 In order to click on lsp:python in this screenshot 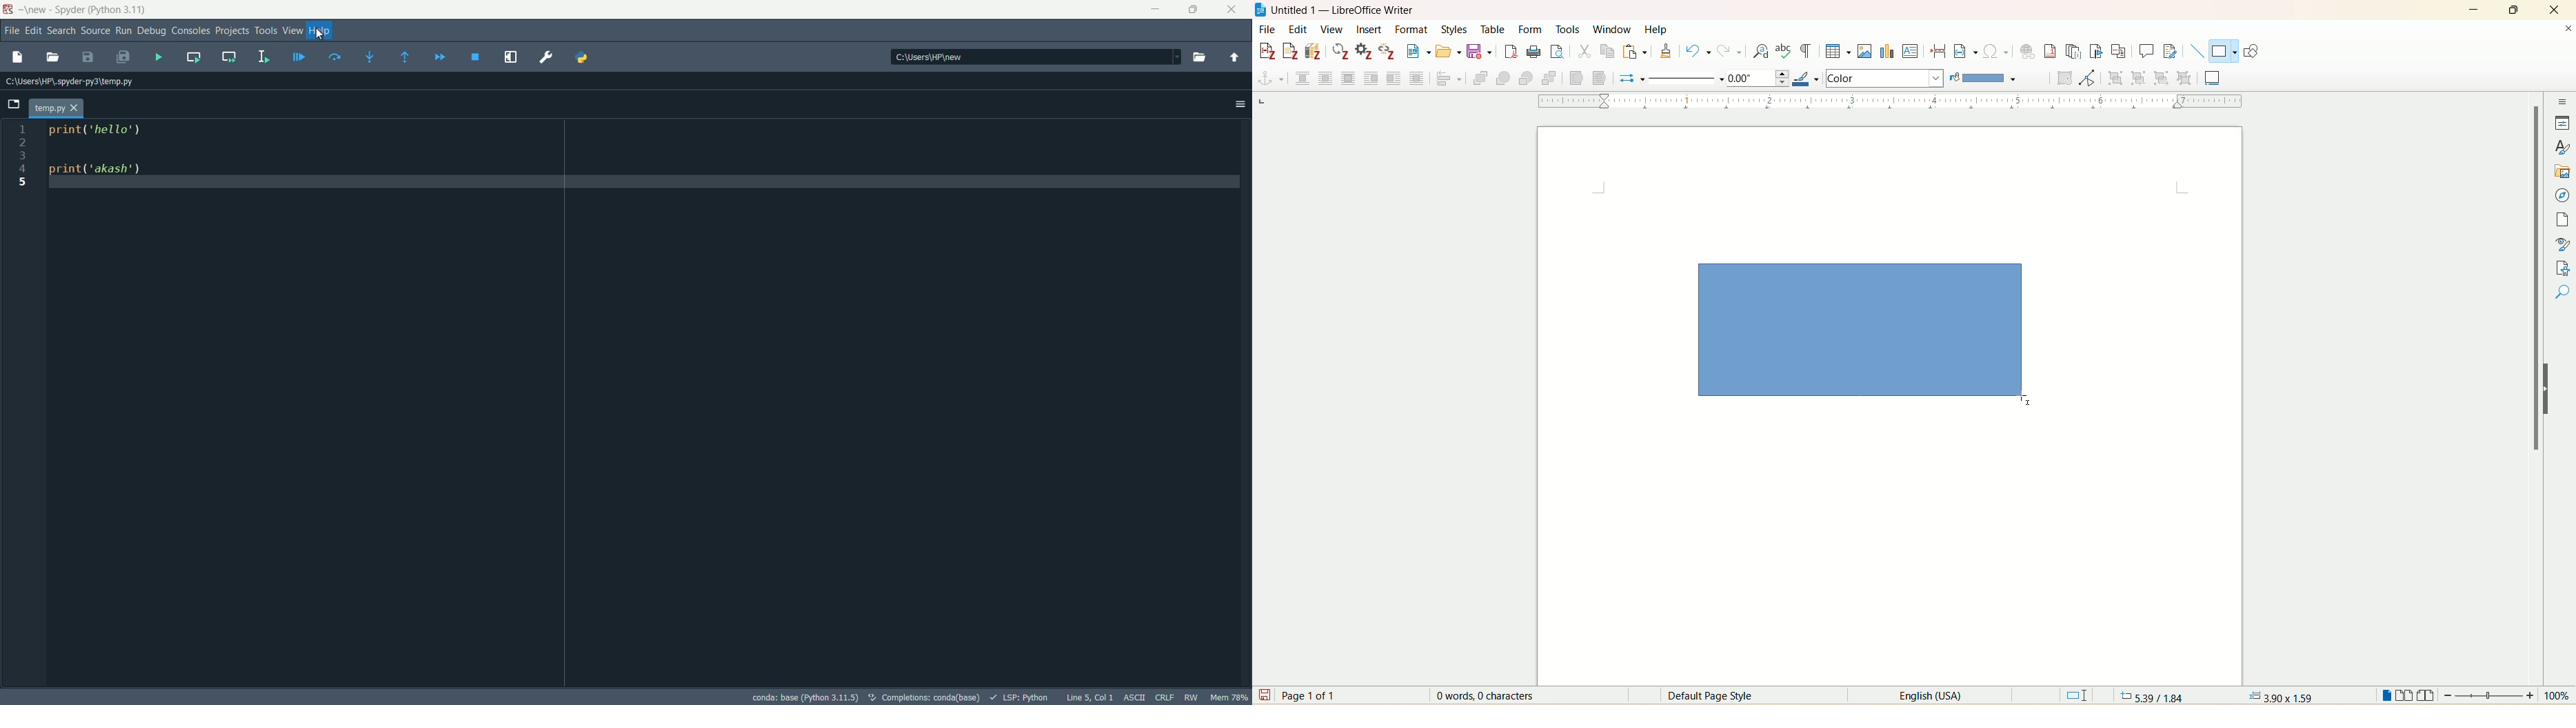, I will do `click(1021, 697)`.